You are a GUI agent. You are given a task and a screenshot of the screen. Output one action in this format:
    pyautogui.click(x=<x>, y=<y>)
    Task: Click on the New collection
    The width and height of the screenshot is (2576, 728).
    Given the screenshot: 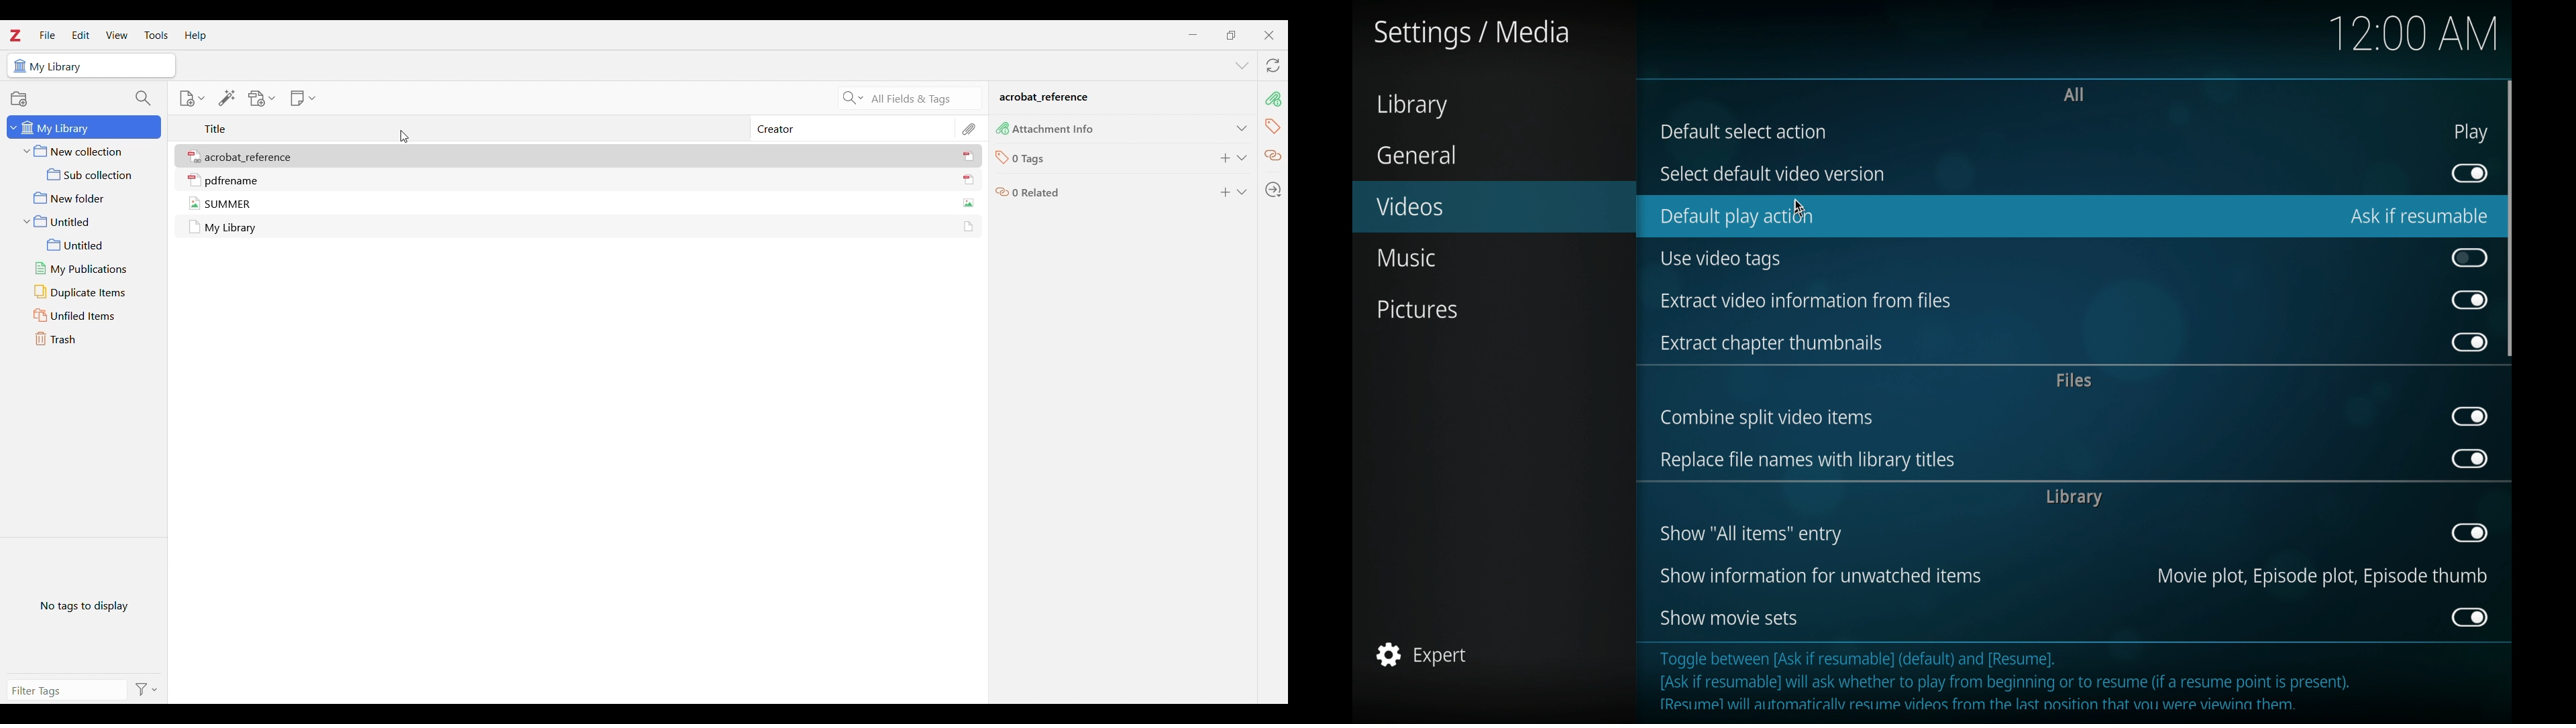 What is the action you would take?
    pyautogui.click(x=85, y=151)
    